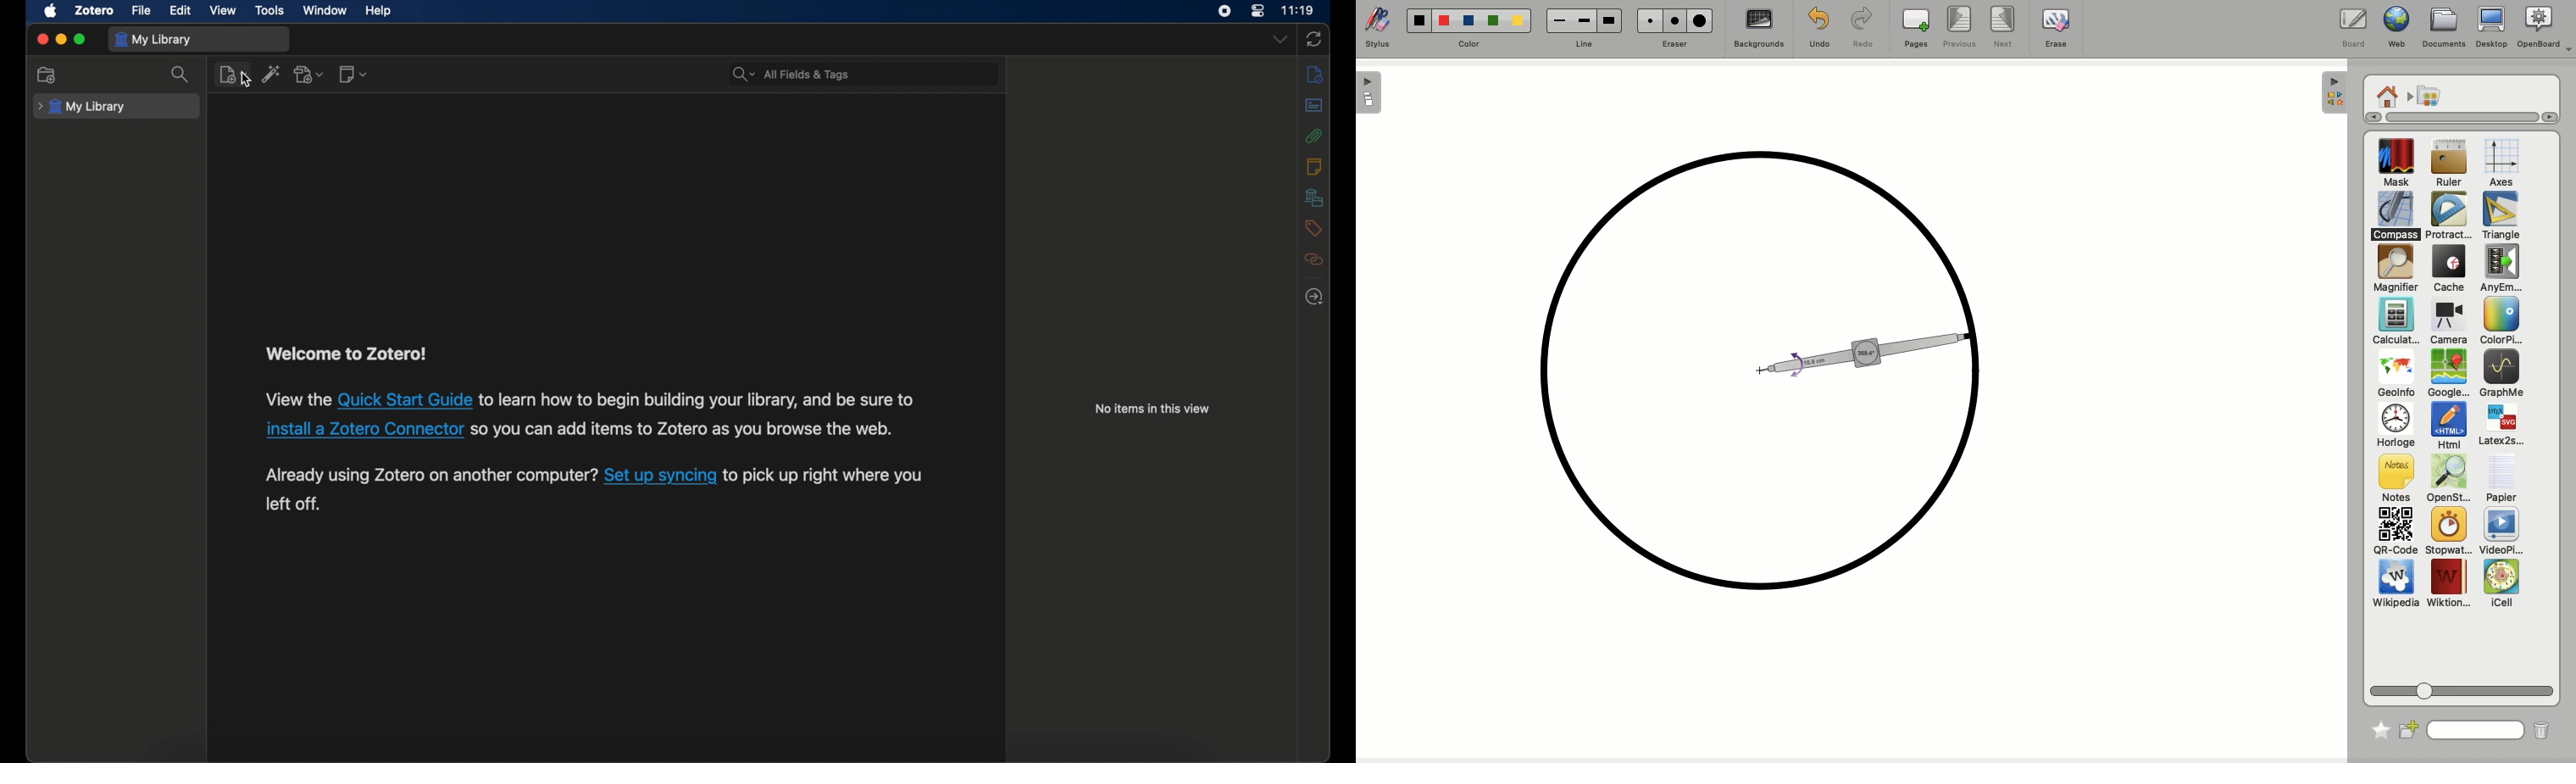  Describe the element at coordinates (2446, 270) in the screenshot. I see `Cache` at that location.